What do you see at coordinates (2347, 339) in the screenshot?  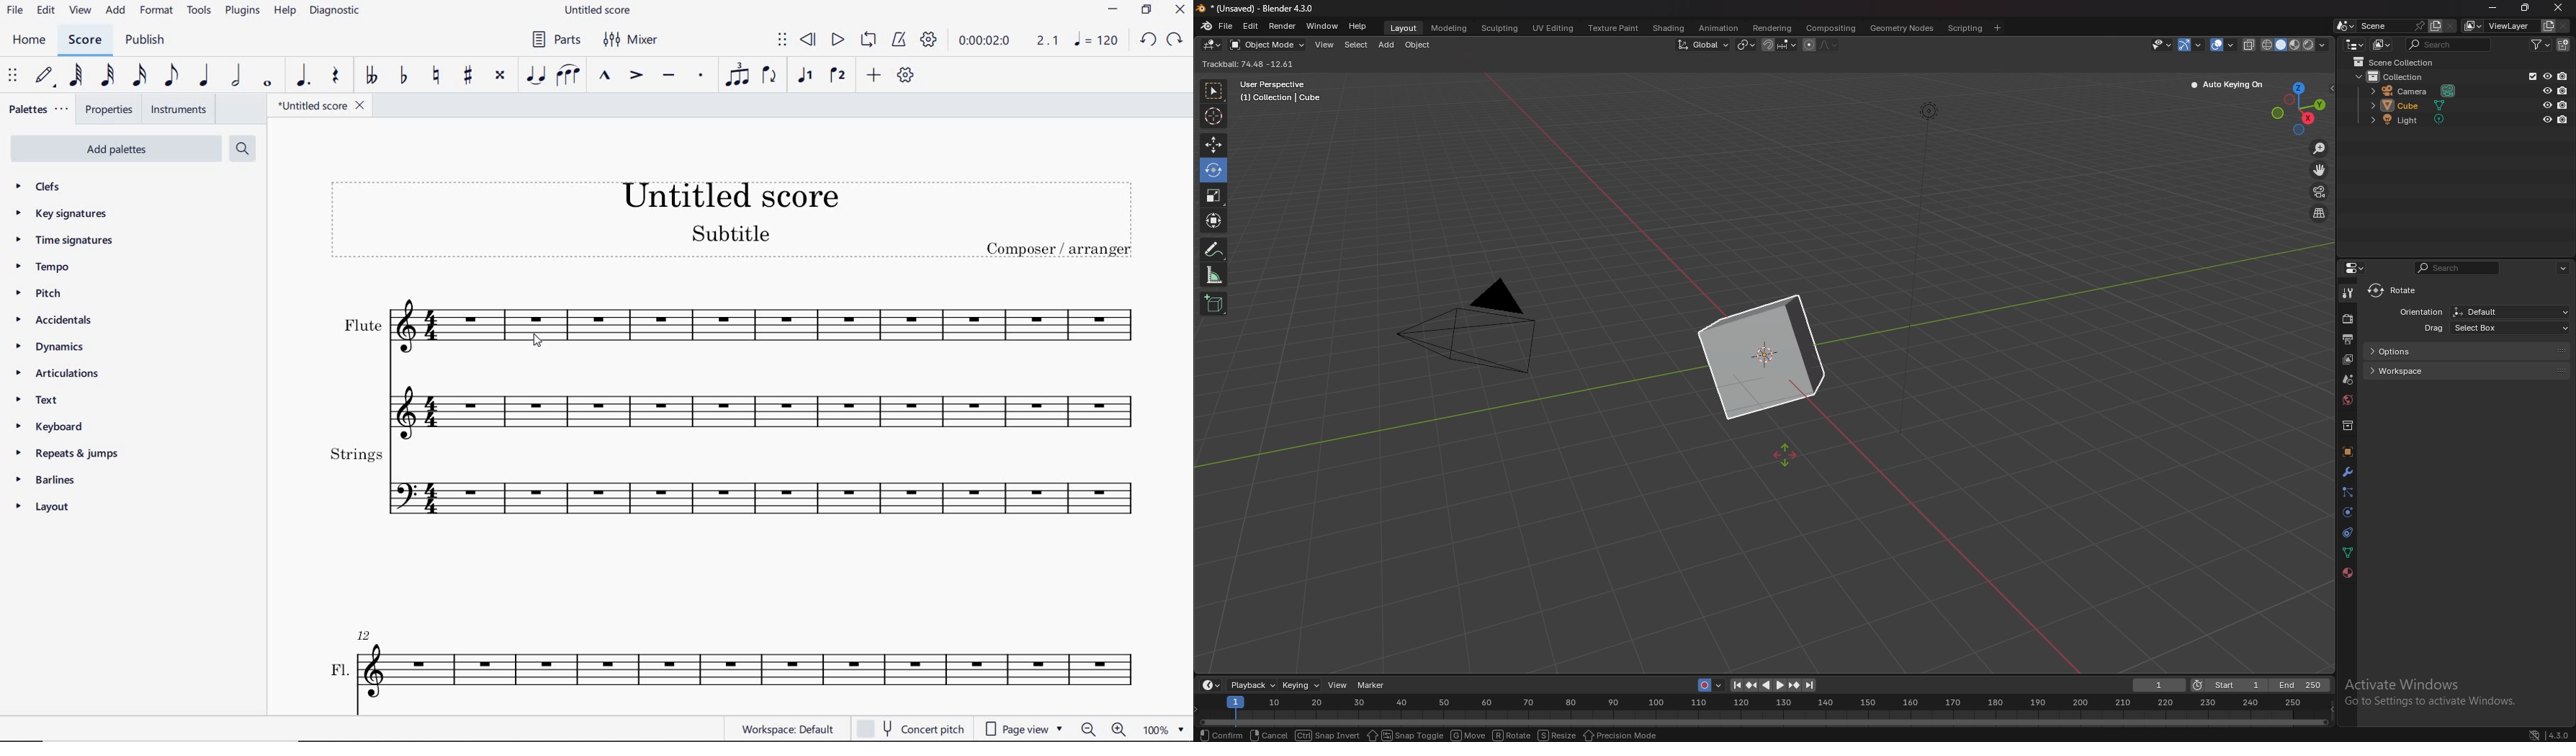 I see `output` at bounding box center [2347, 339].